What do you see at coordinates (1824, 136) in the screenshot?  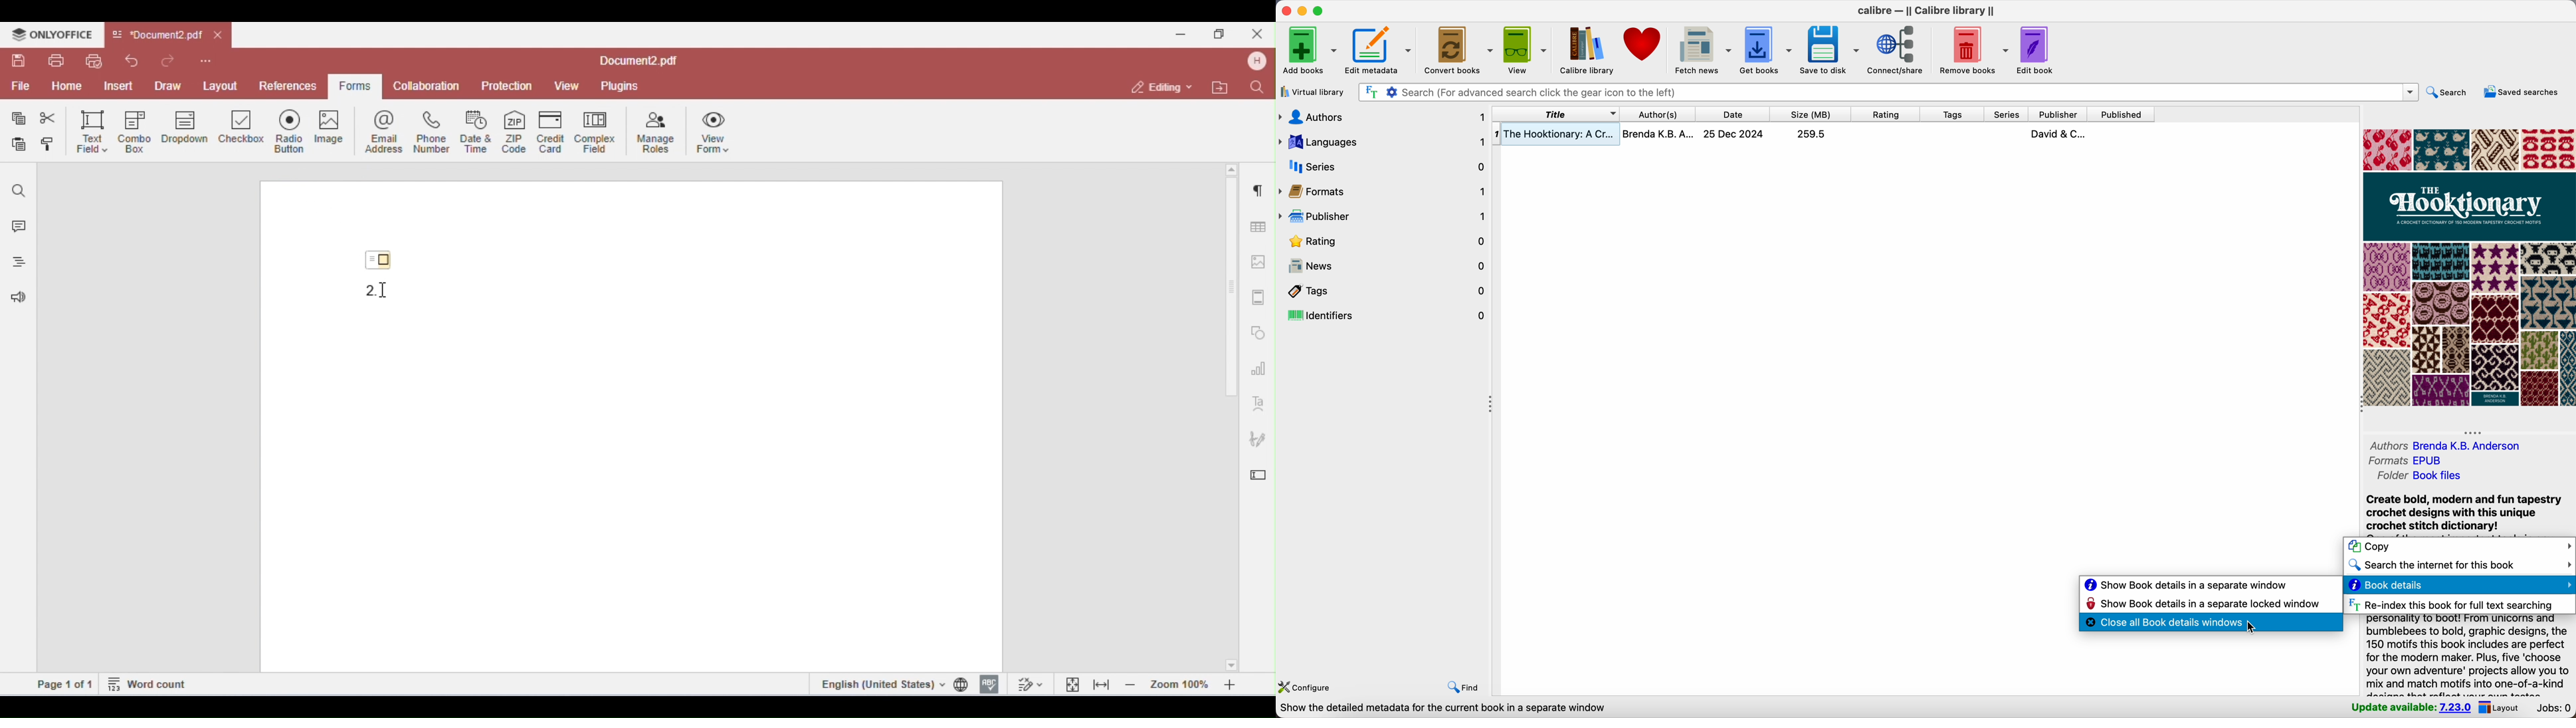 I see `book` at bounding box center [1824, 136].